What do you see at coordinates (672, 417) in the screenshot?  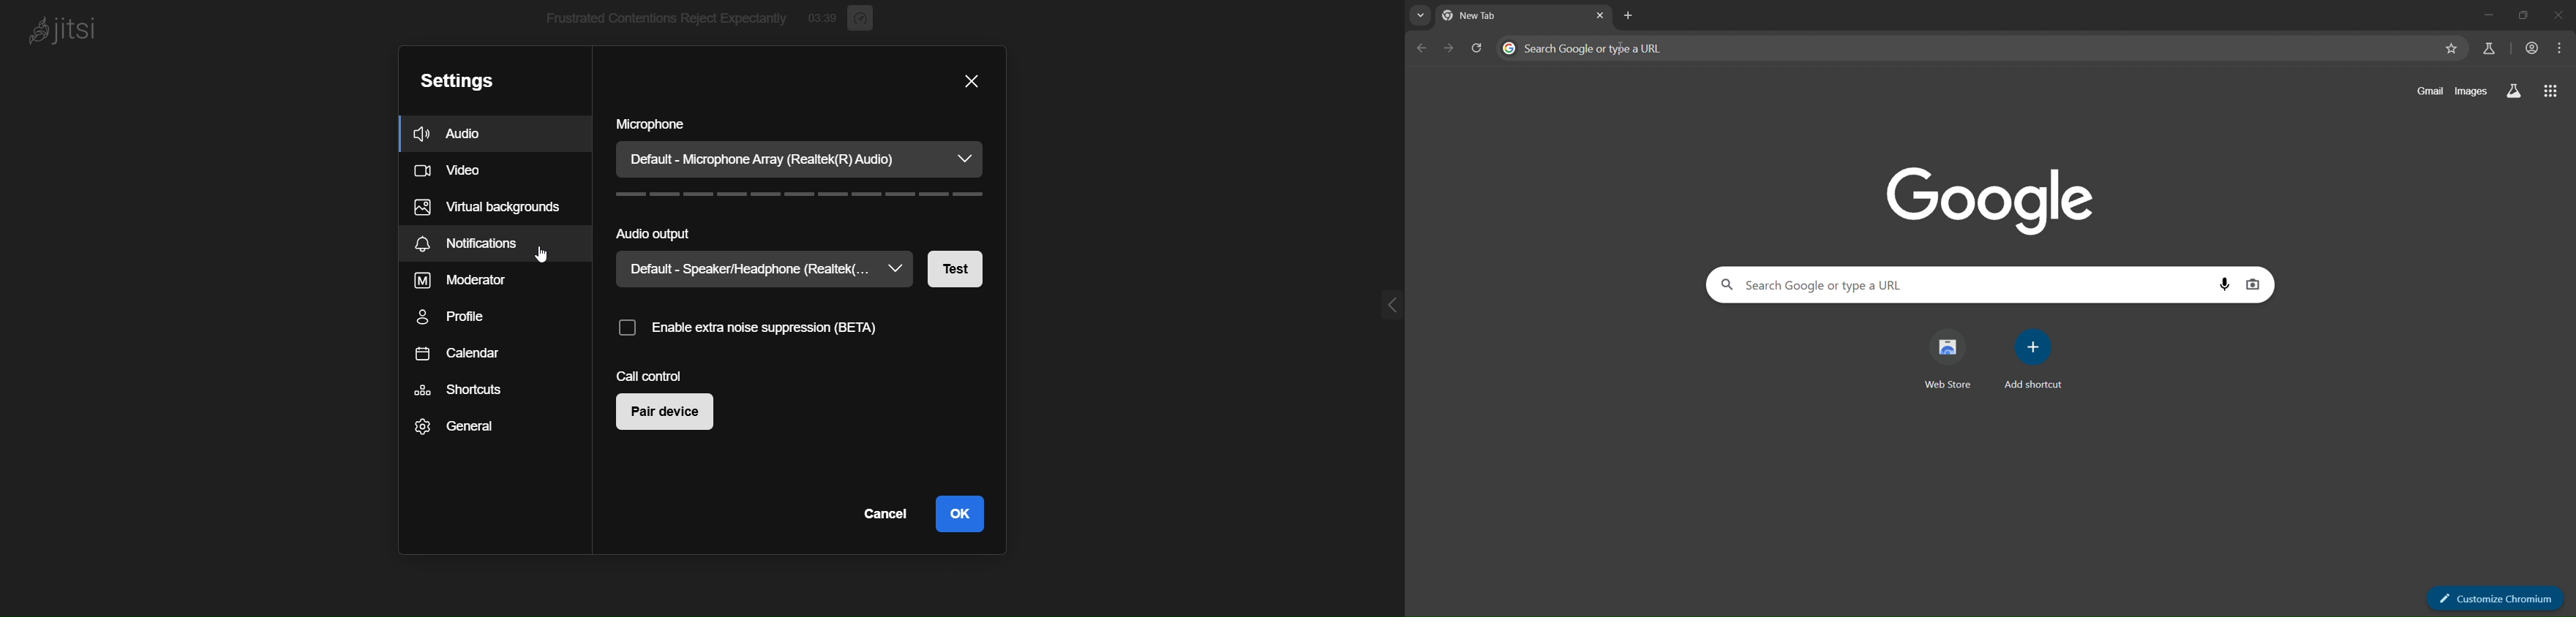 I see `pair device` at bounding box center [672, 417].